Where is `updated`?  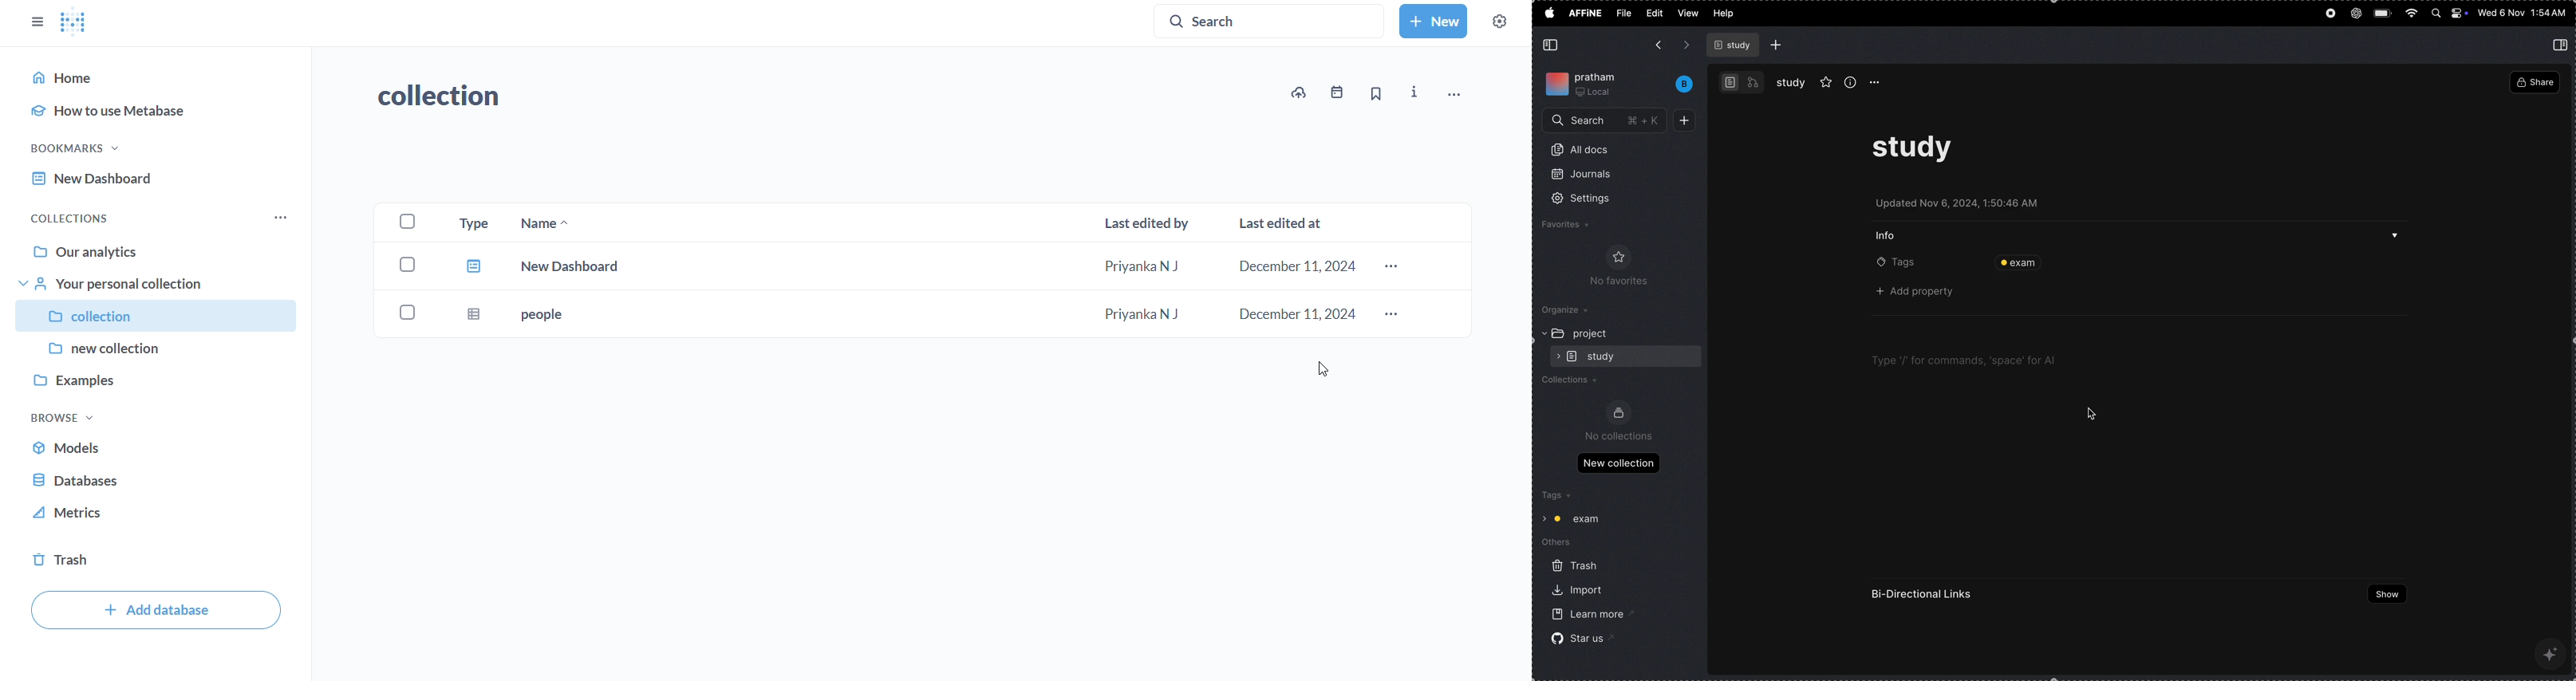 updated is located at coordinates (1965, 205).